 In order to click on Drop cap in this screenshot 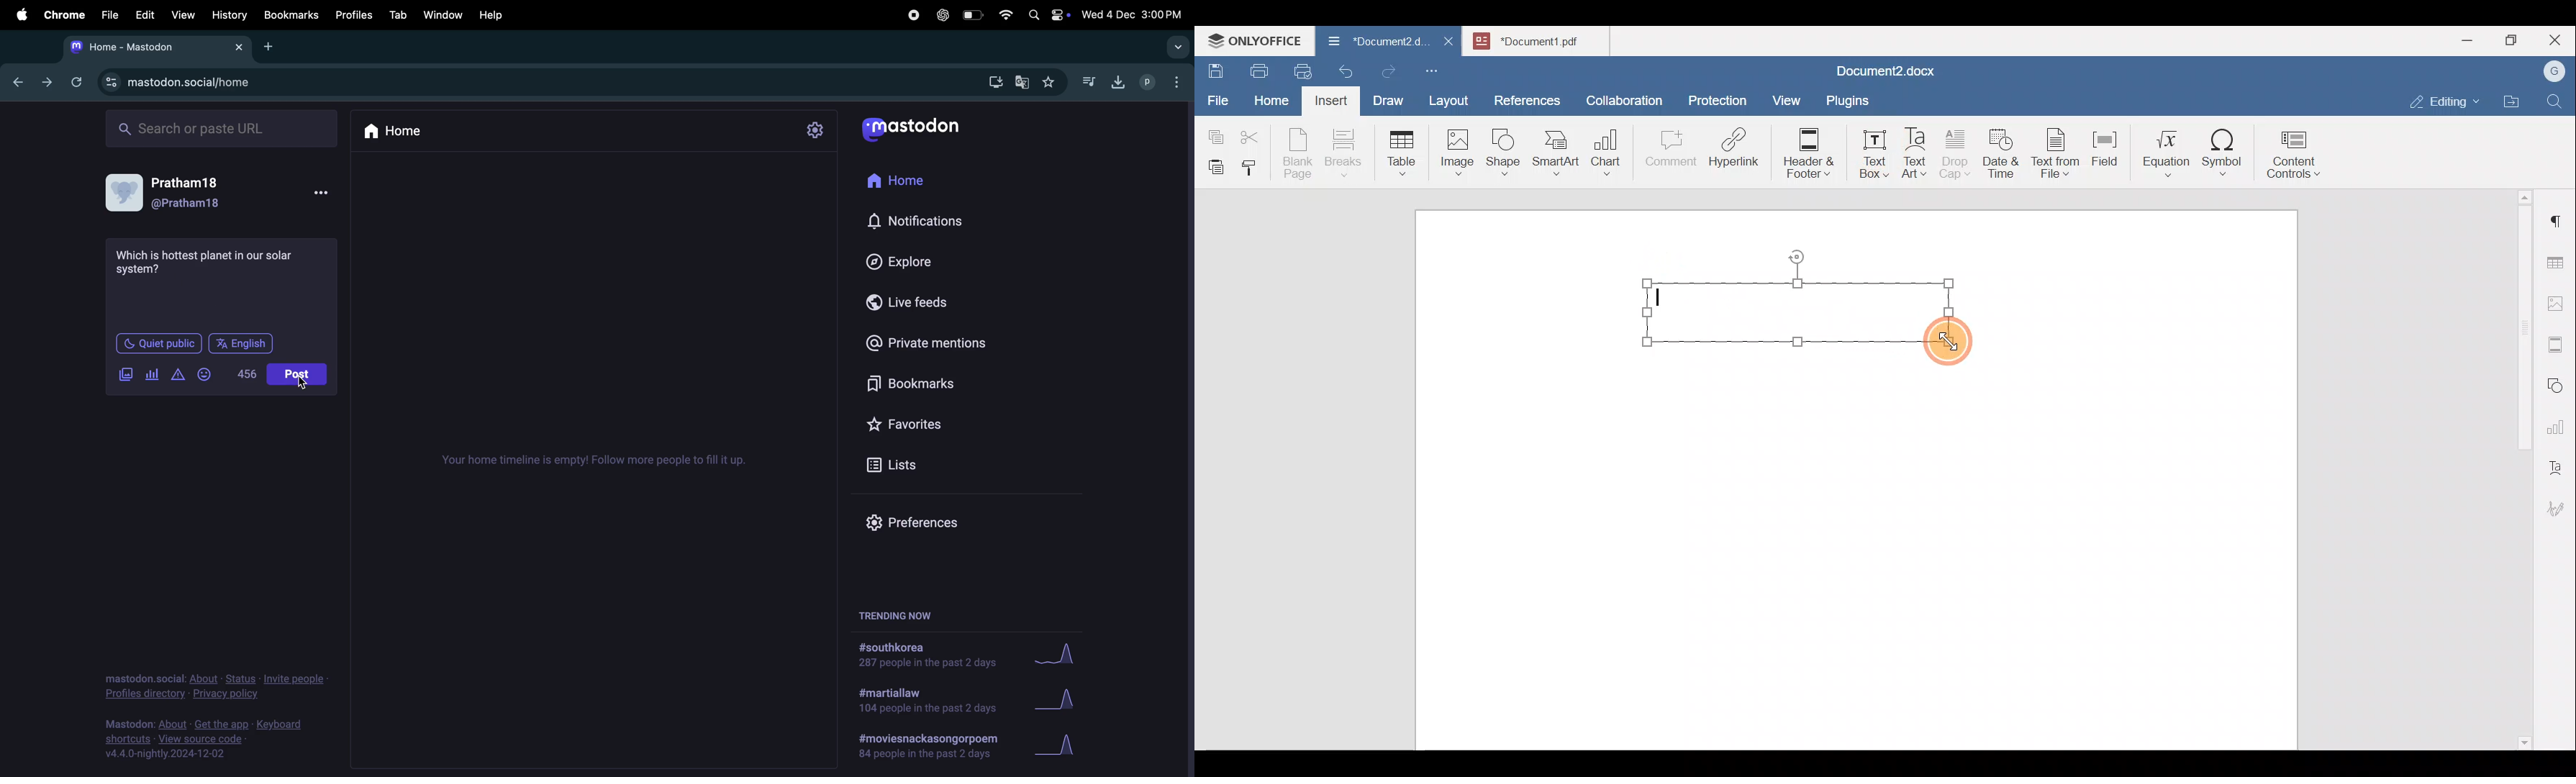, I will do `click(1958, 152)`.